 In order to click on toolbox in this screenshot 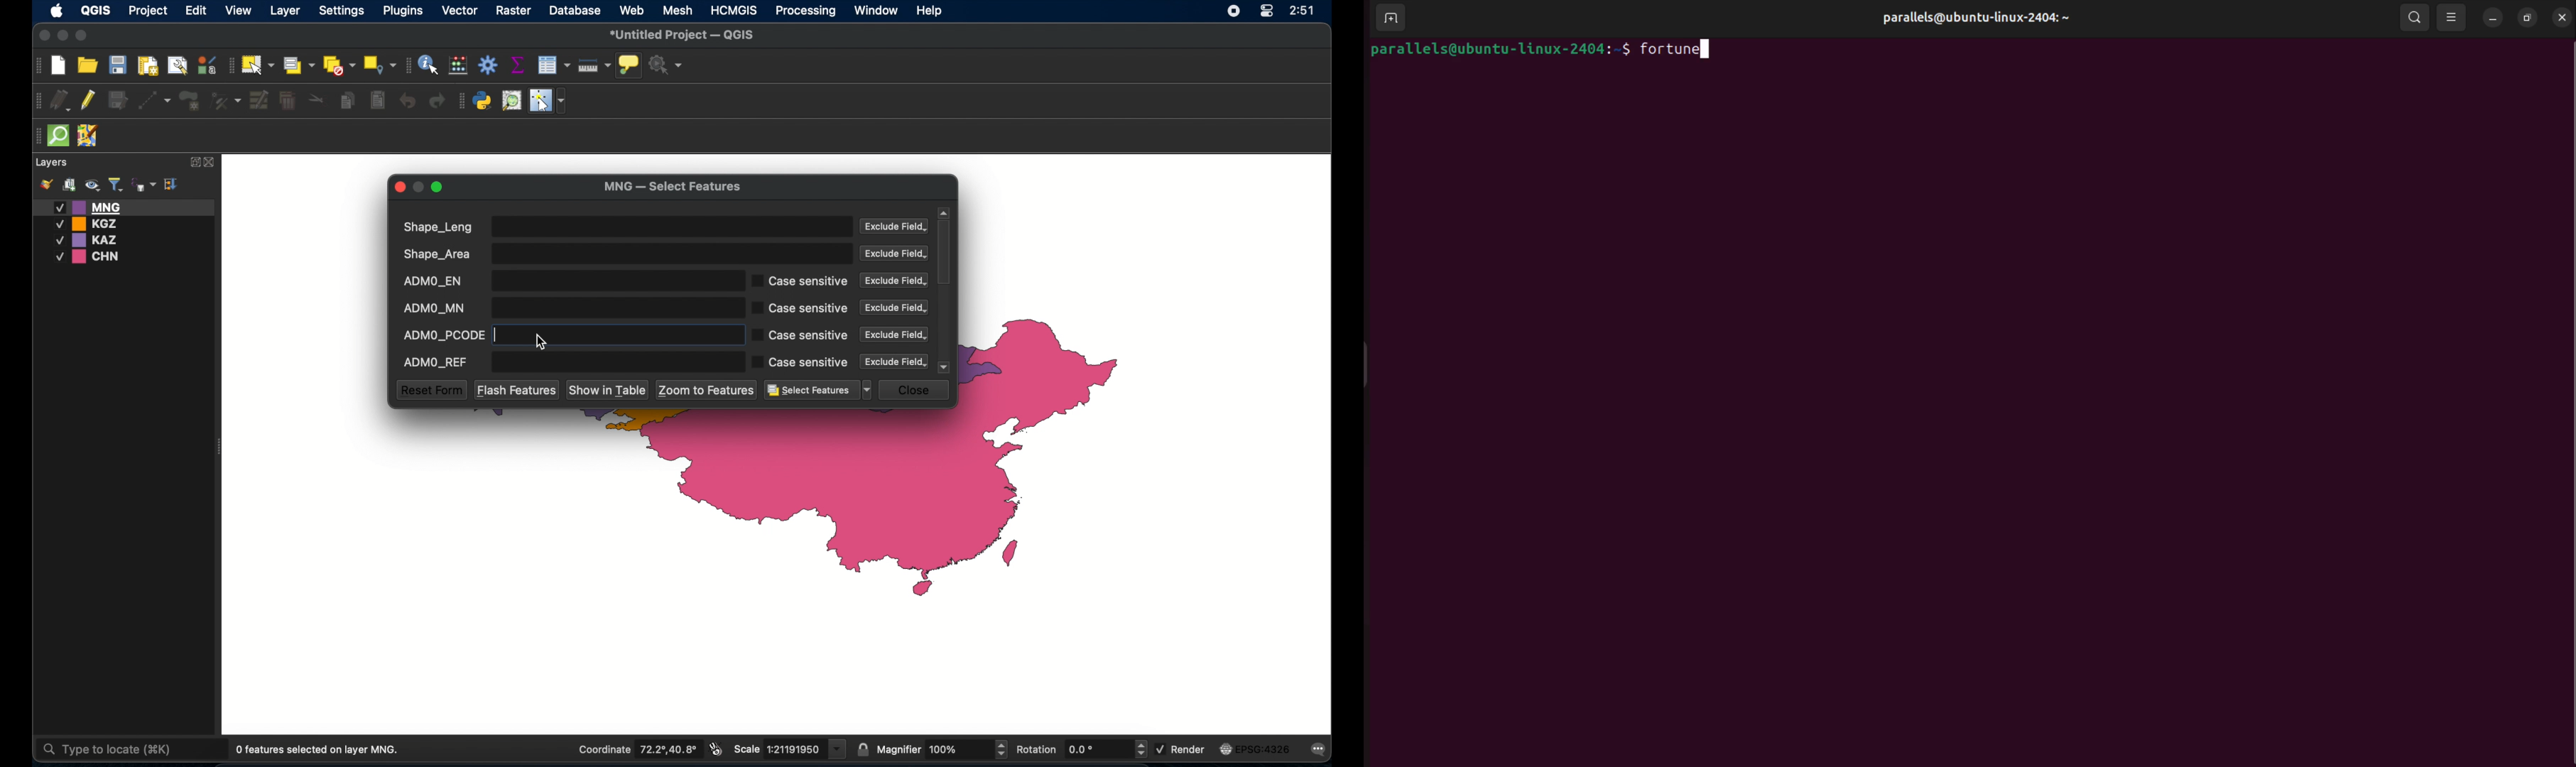, I will do `click(488, 65)`.